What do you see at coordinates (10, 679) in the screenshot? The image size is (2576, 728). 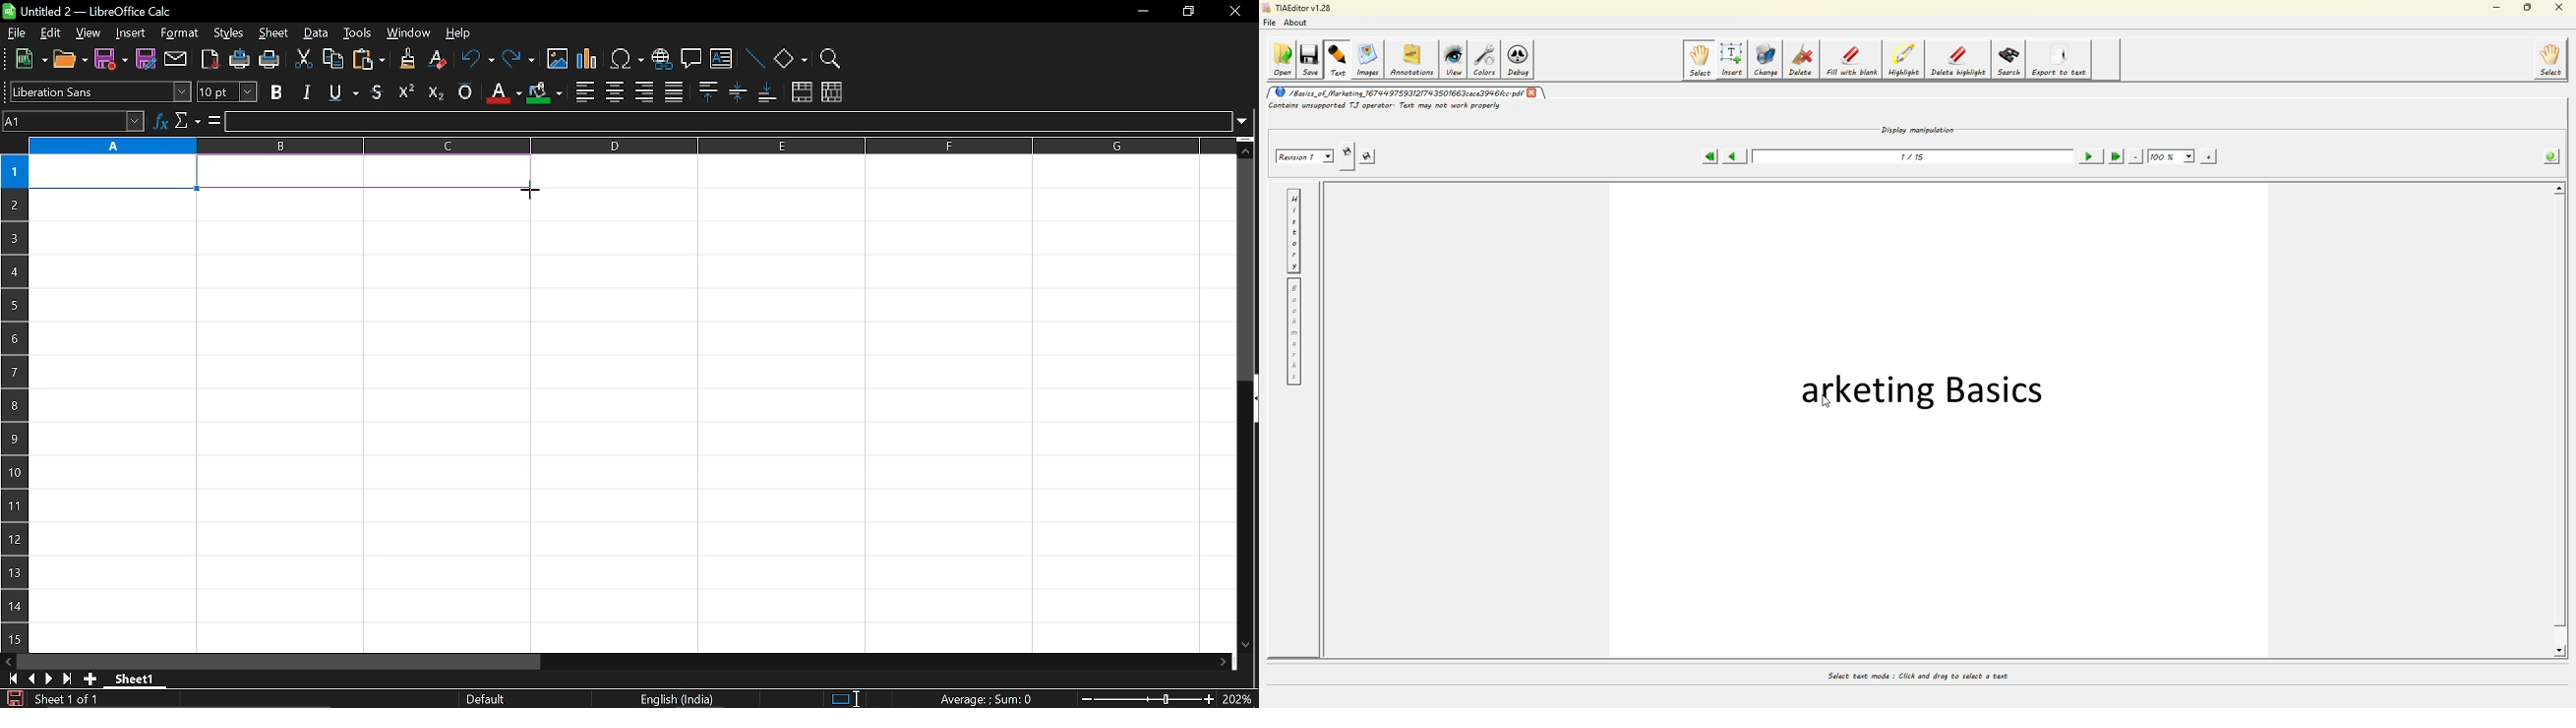 I see `go to first page` at bounding box center [10, 679].